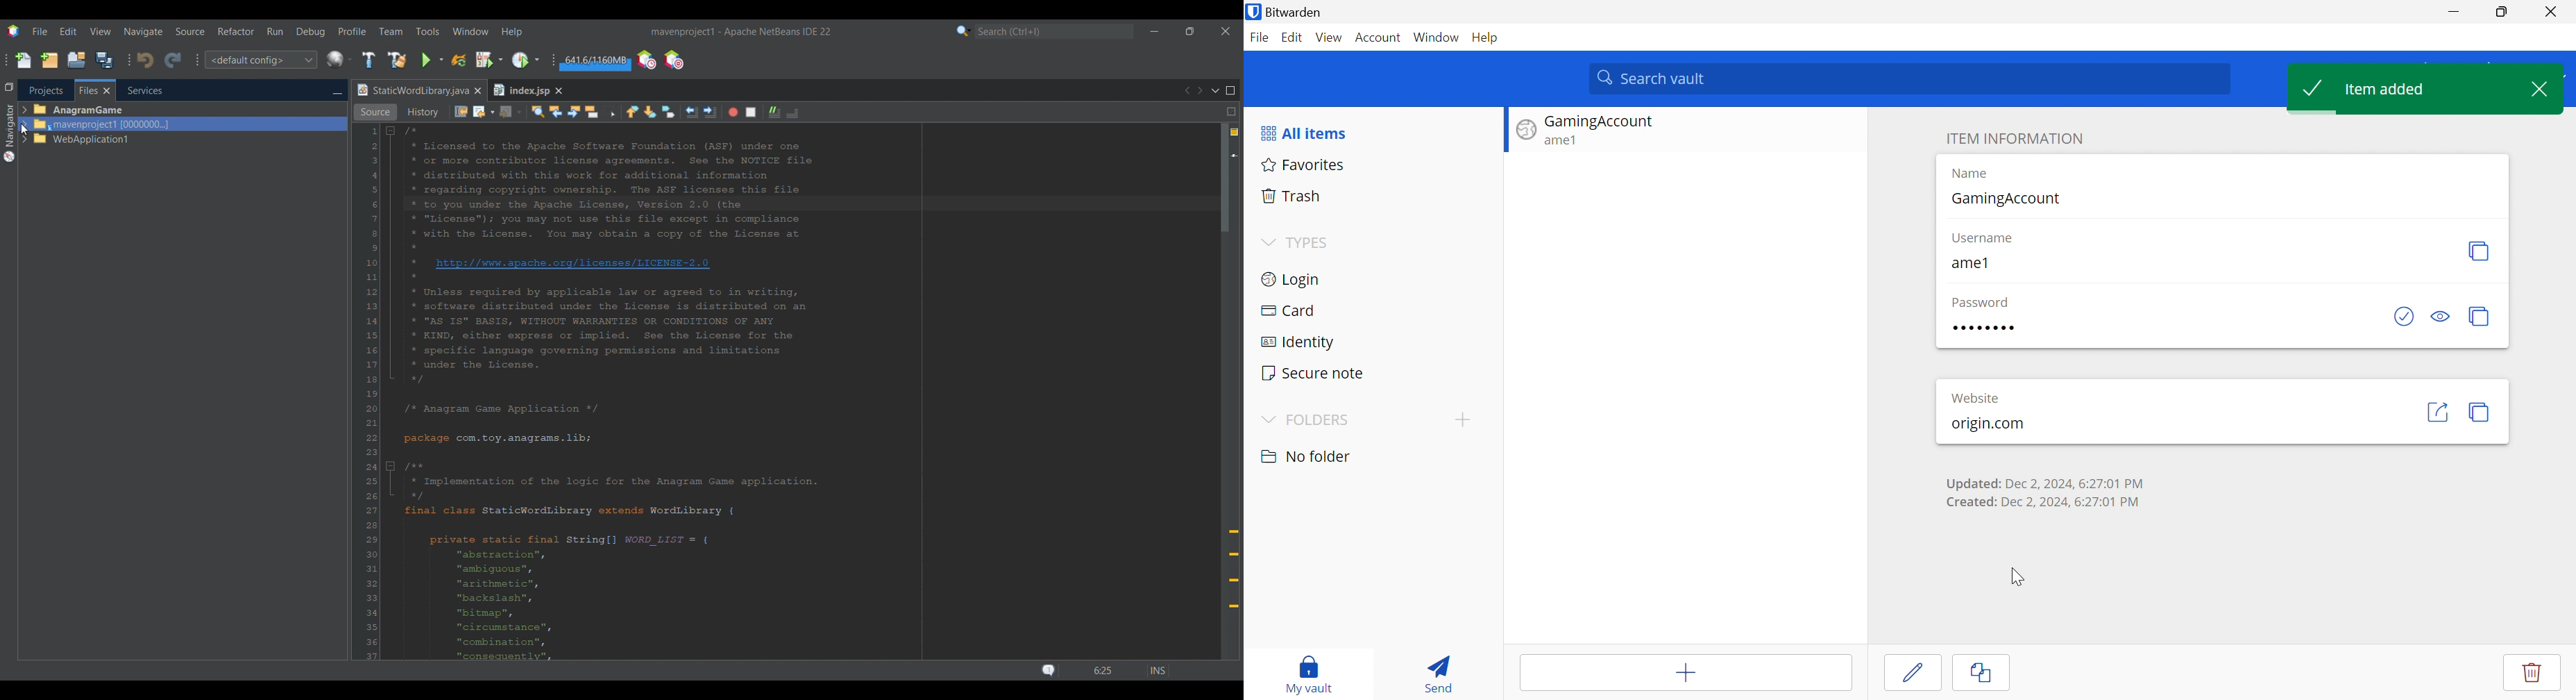  I want to click on Window, so click(1436, 38).